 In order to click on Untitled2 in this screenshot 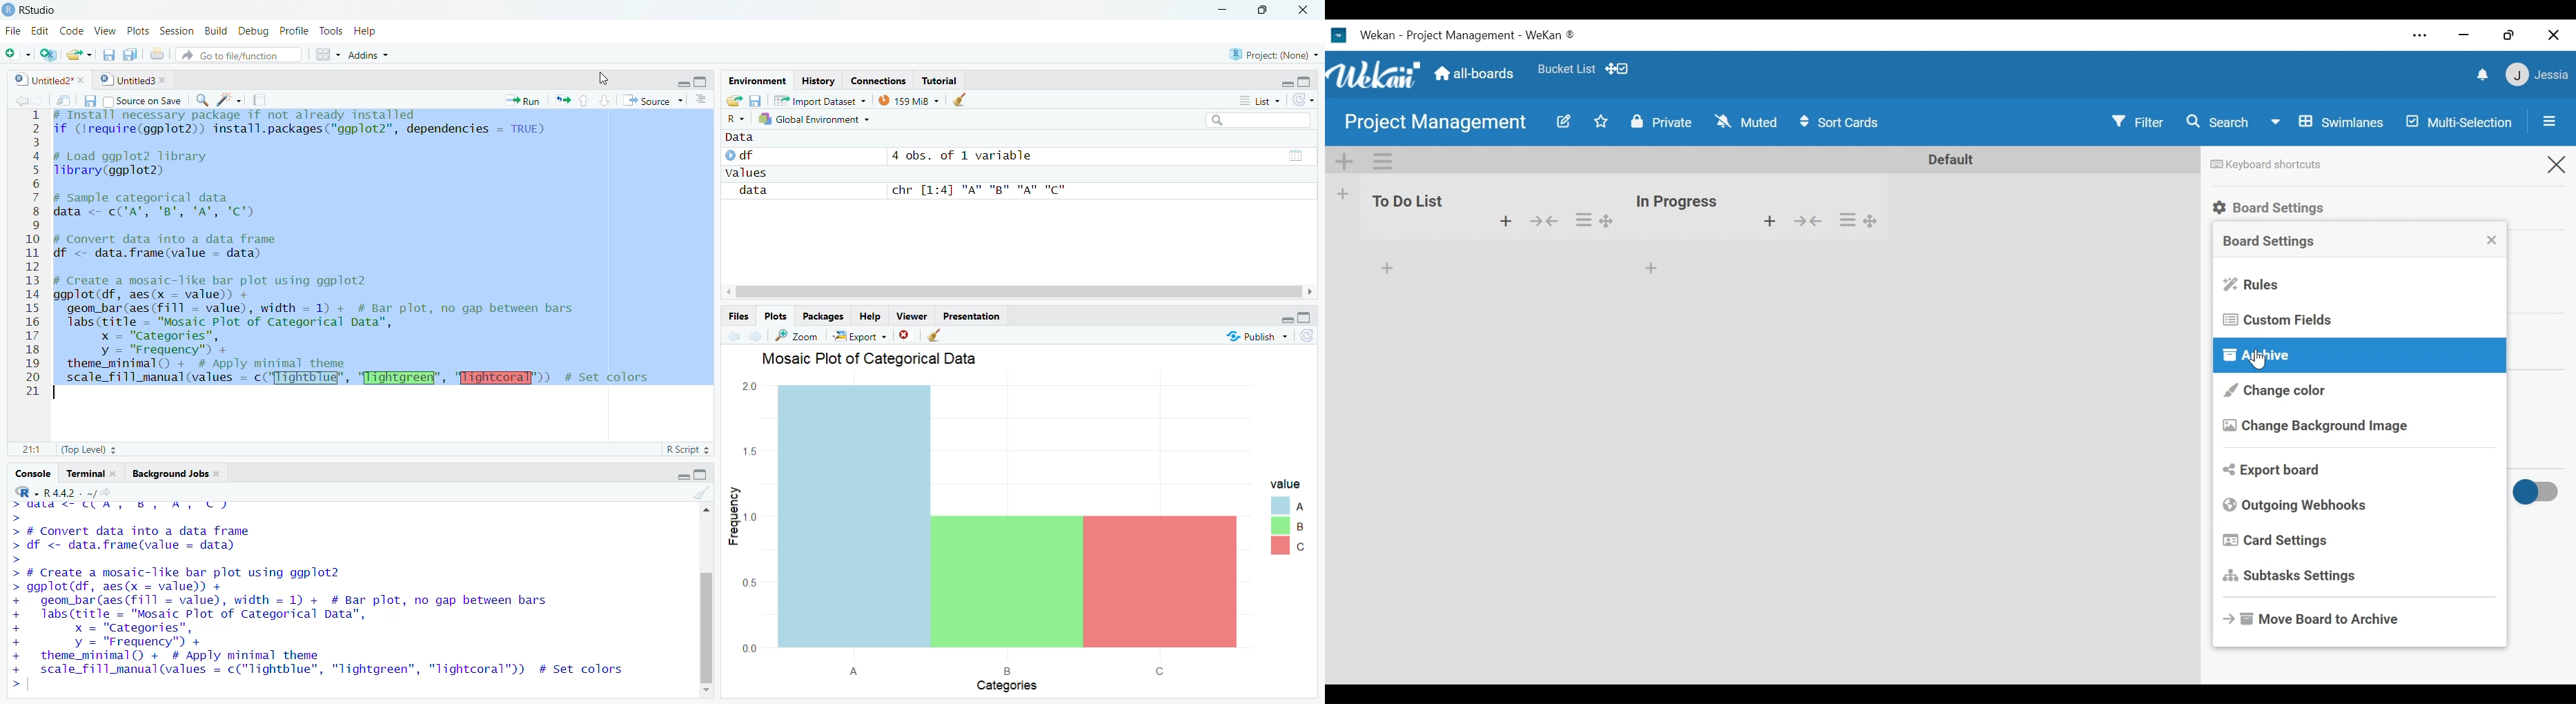, I will do `click(50, 81)`.